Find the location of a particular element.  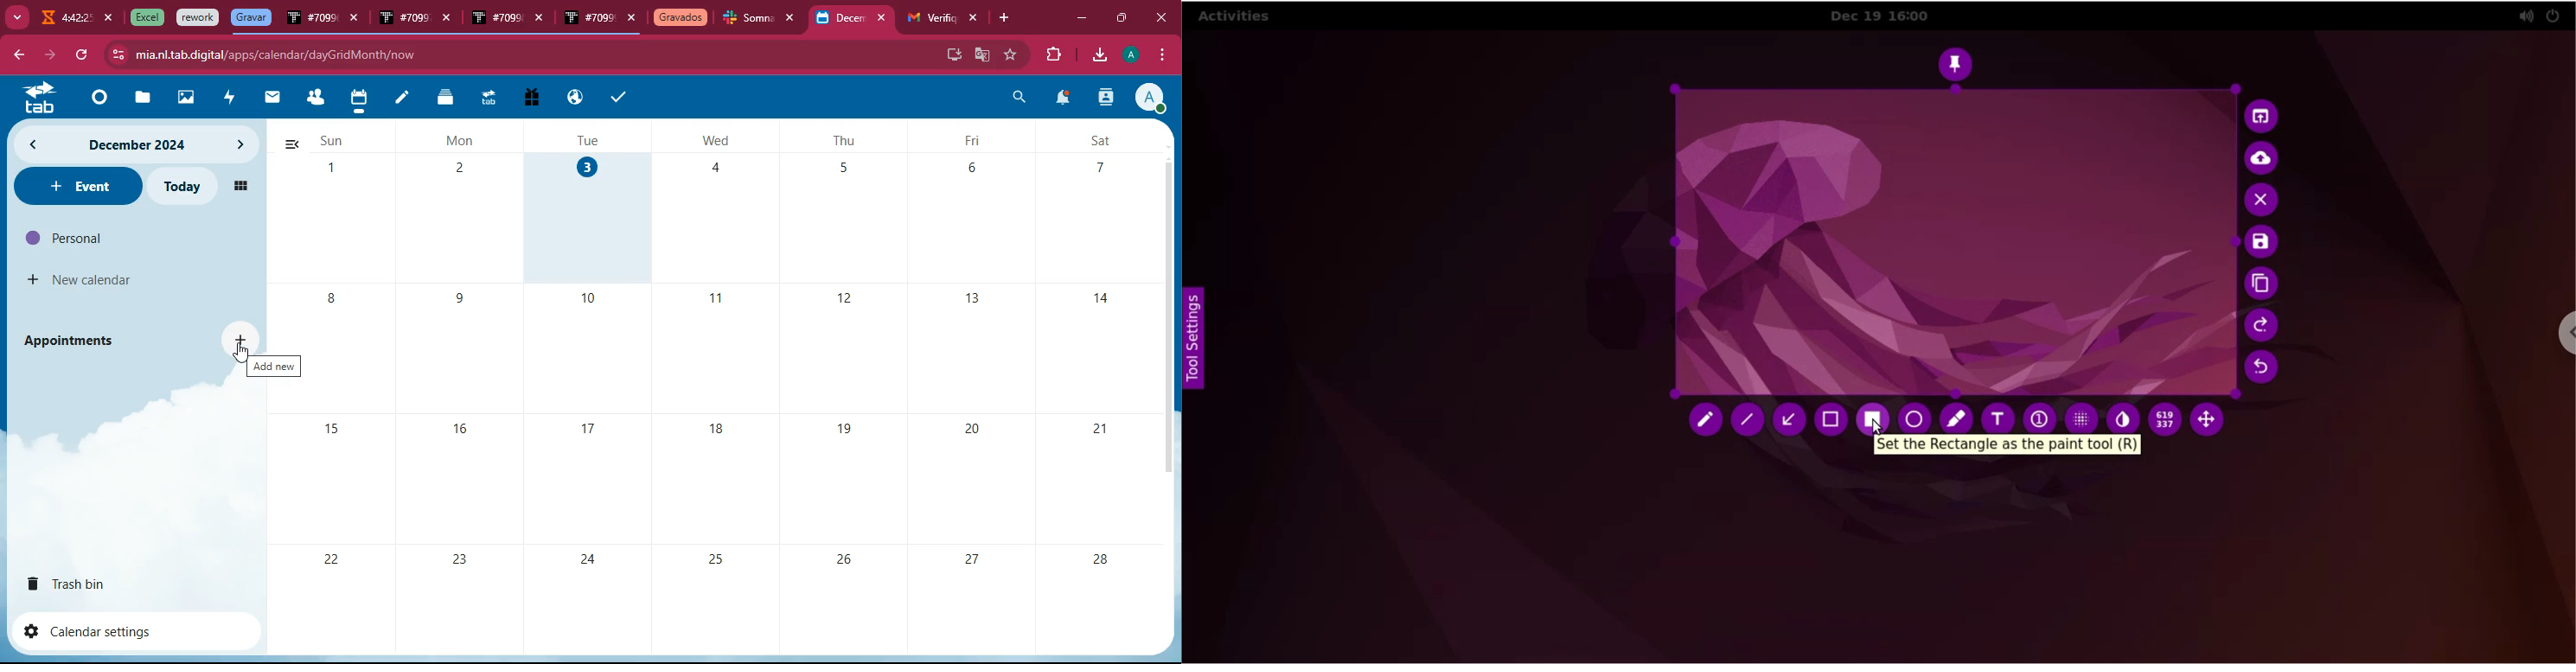

add appointment is located at coordinates (243, 337).